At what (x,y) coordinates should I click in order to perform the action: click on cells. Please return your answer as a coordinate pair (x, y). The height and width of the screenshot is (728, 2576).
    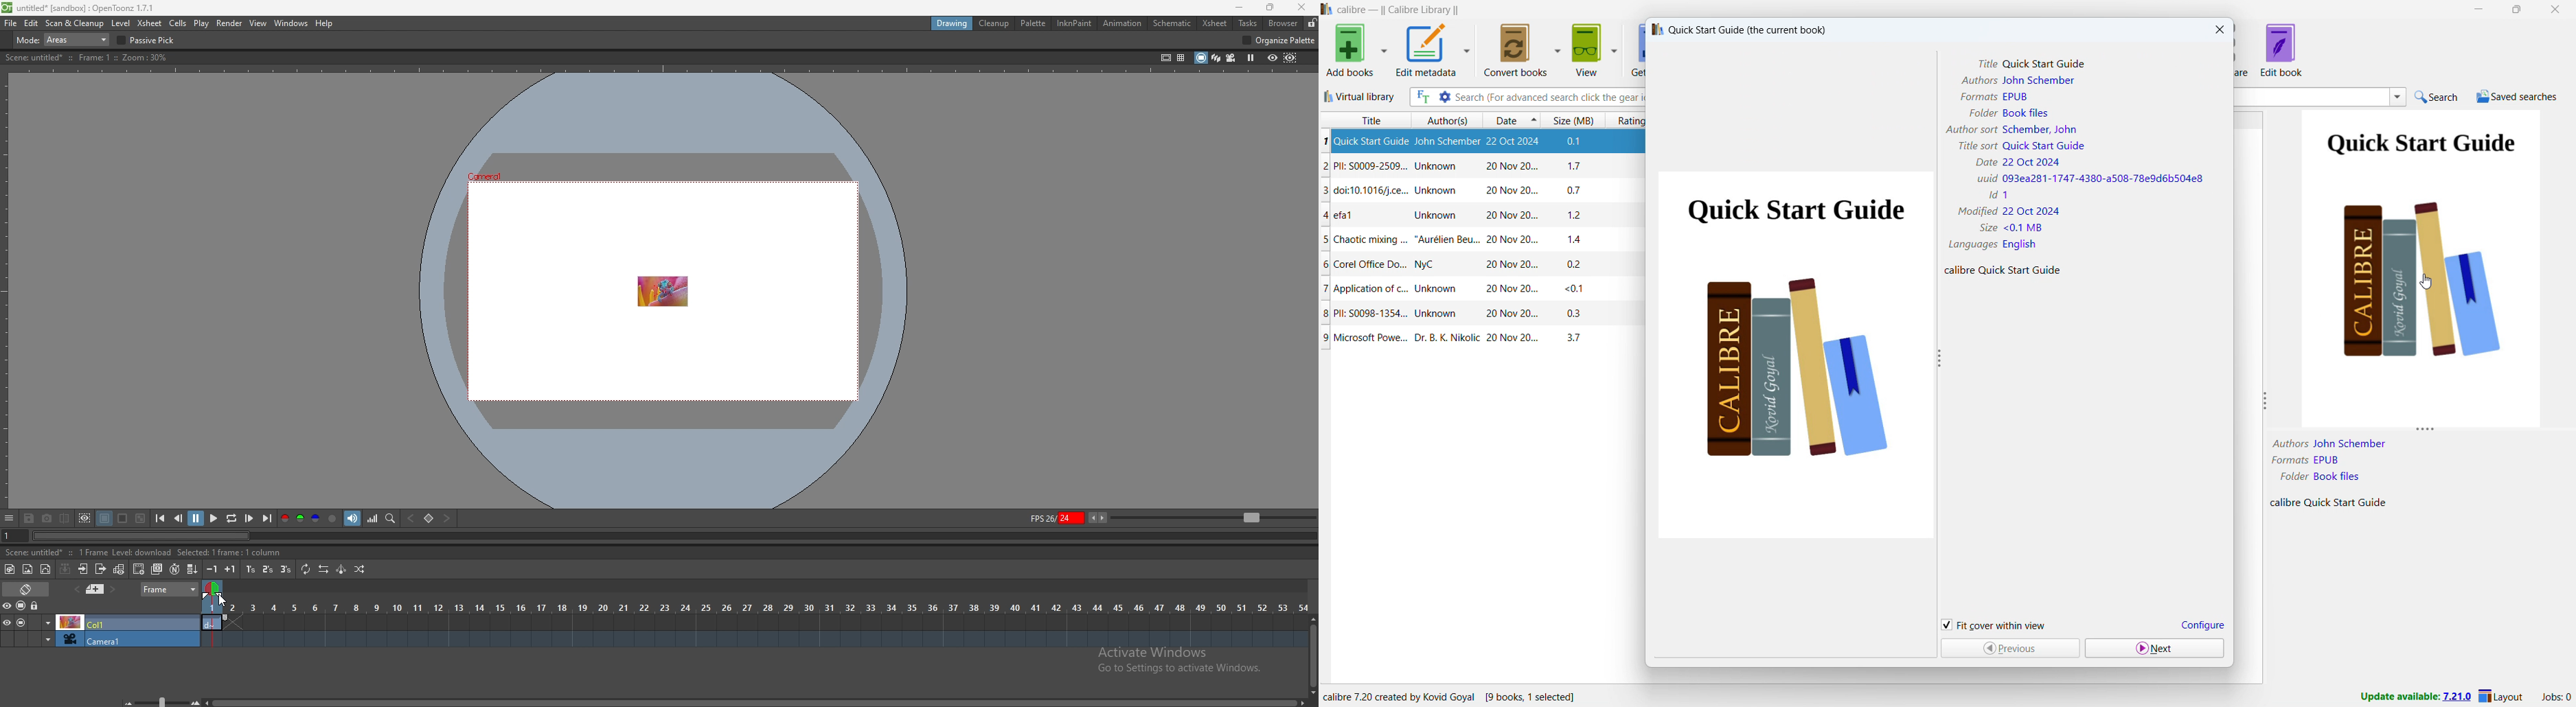
    Looking at the image, I should click on (178, 23).